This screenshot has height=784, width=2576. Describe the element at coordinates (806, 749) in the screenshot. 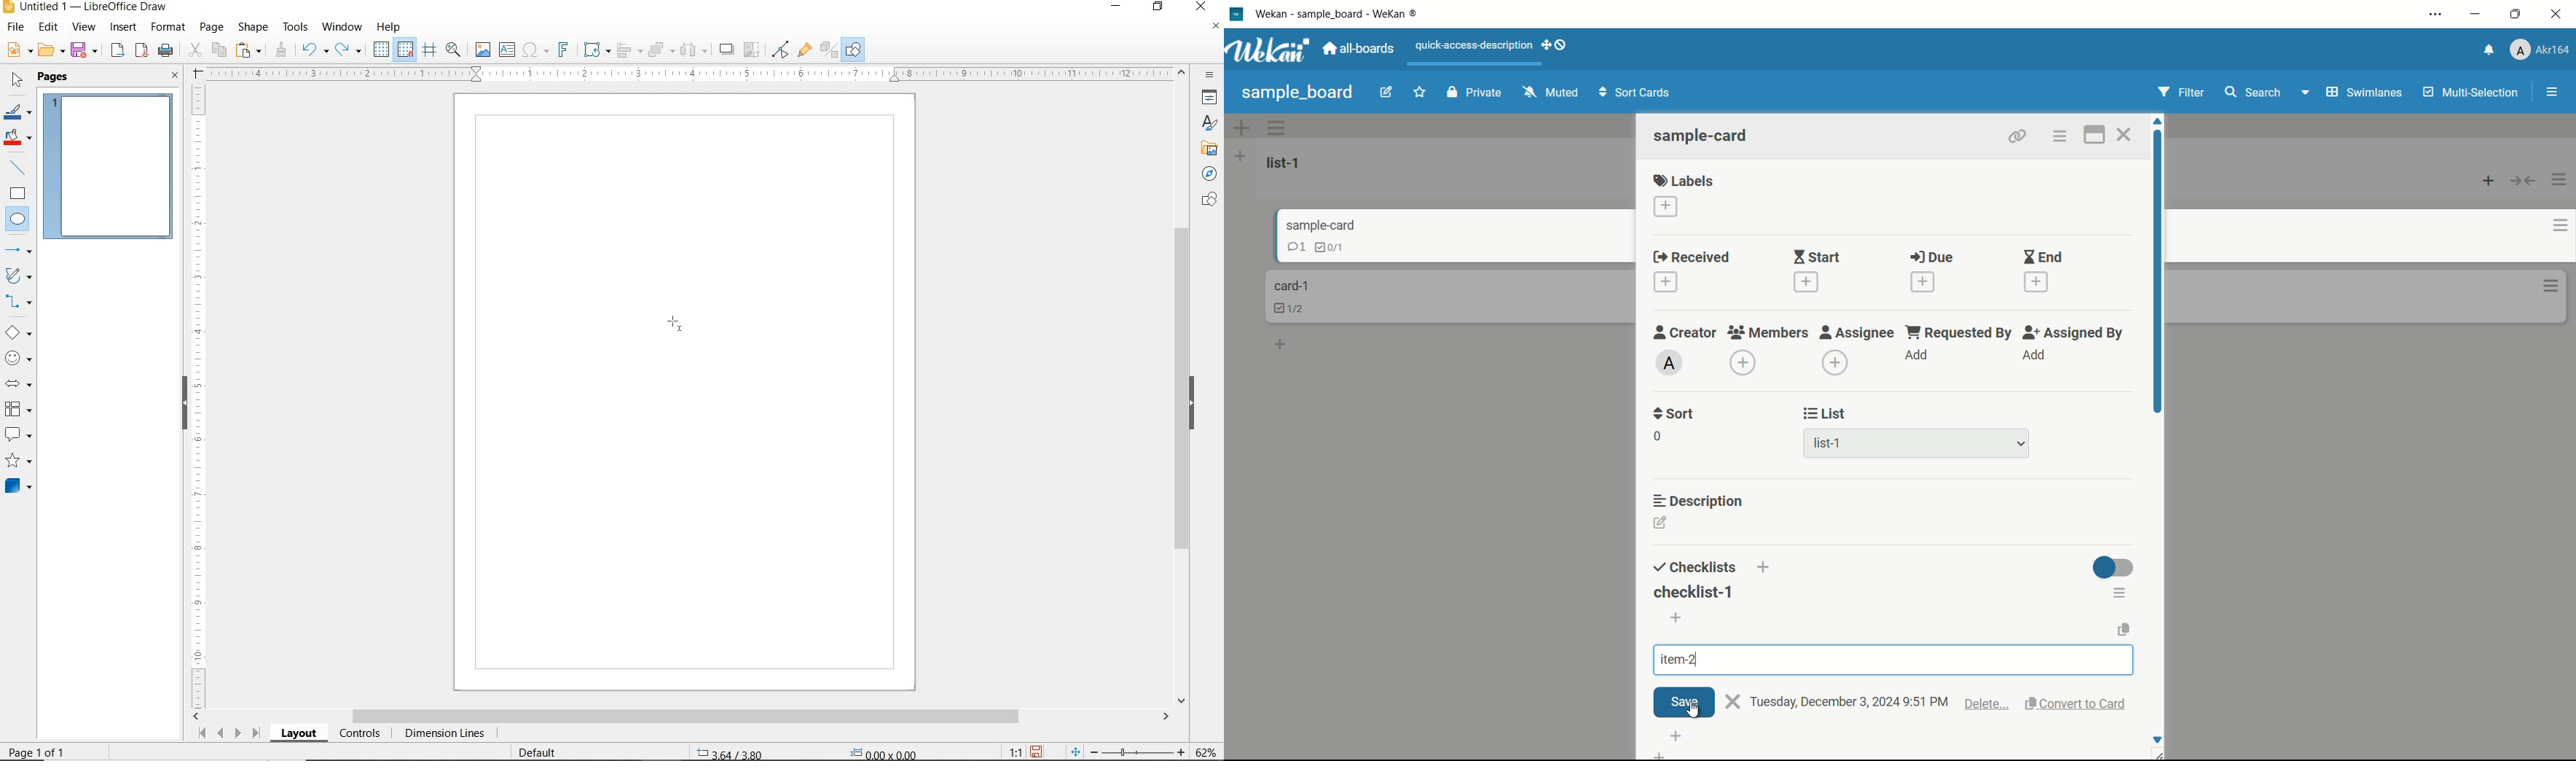

I see `STANDARD SELECTION` at that location.